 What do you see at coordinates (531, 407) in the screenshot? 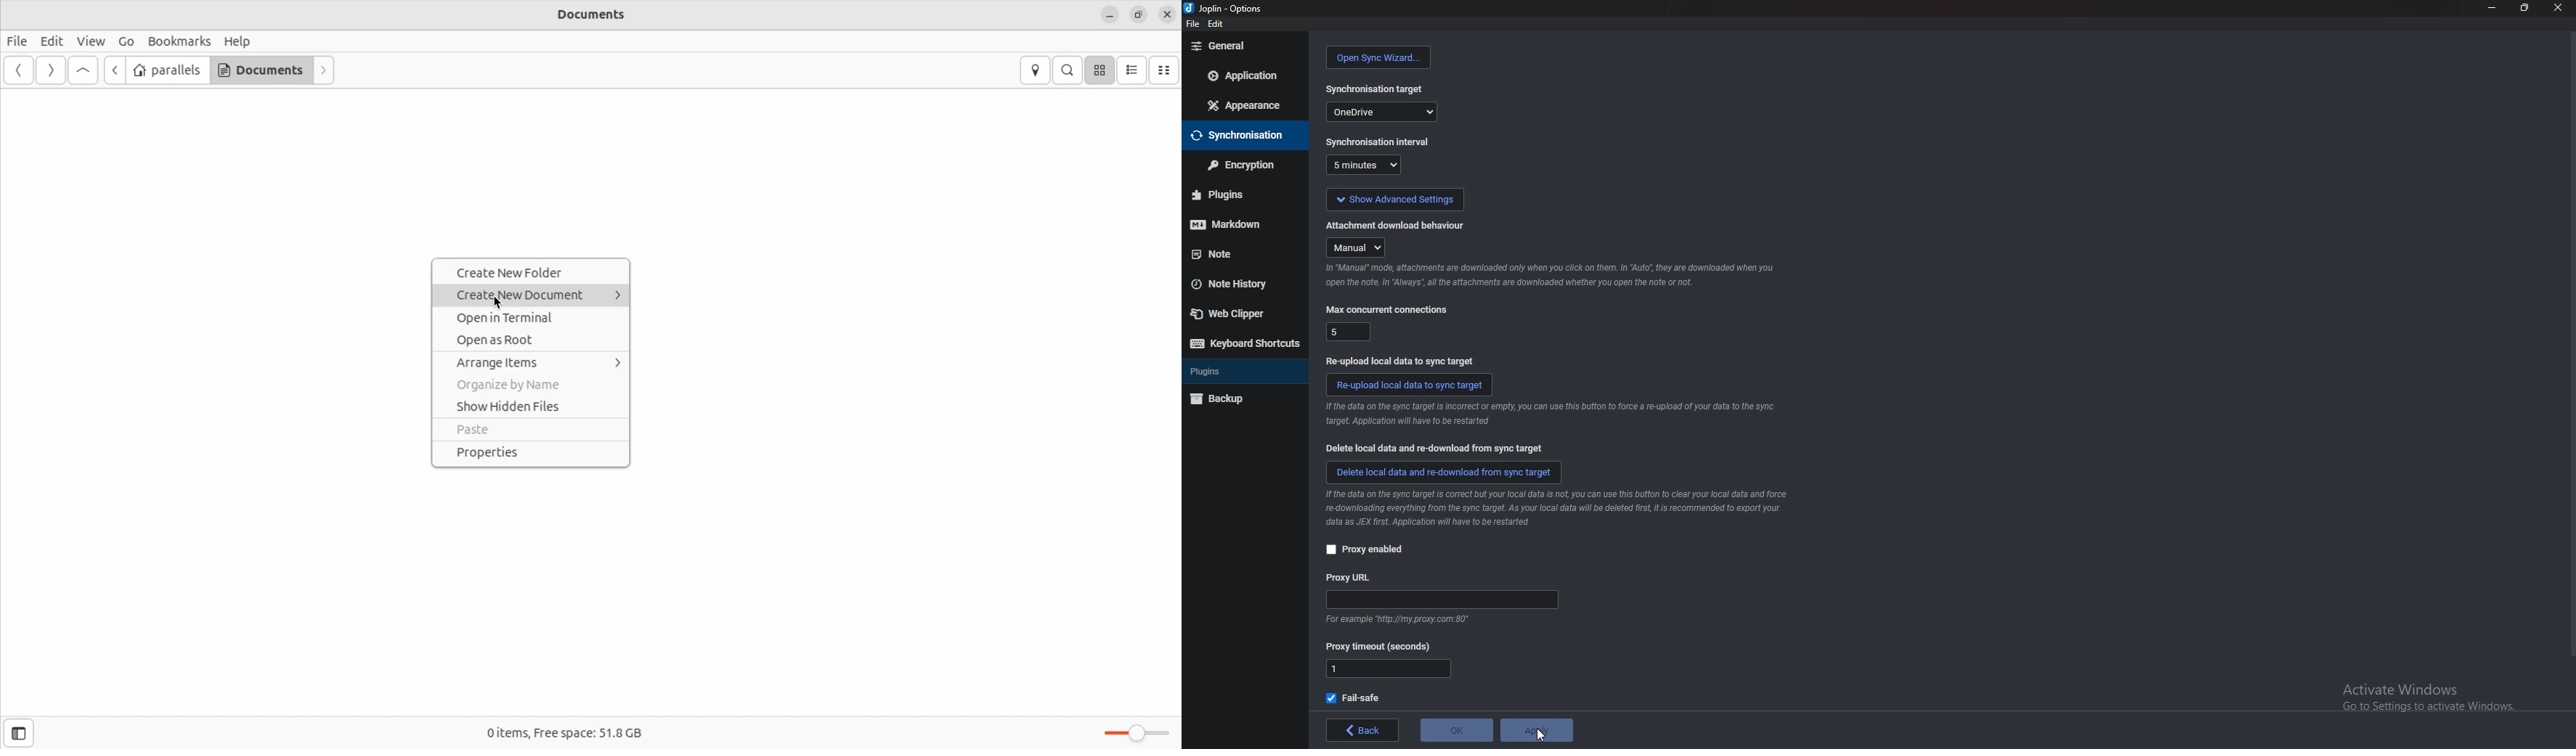
I see `Show Hidden Files` at bounding box center [531, 407].